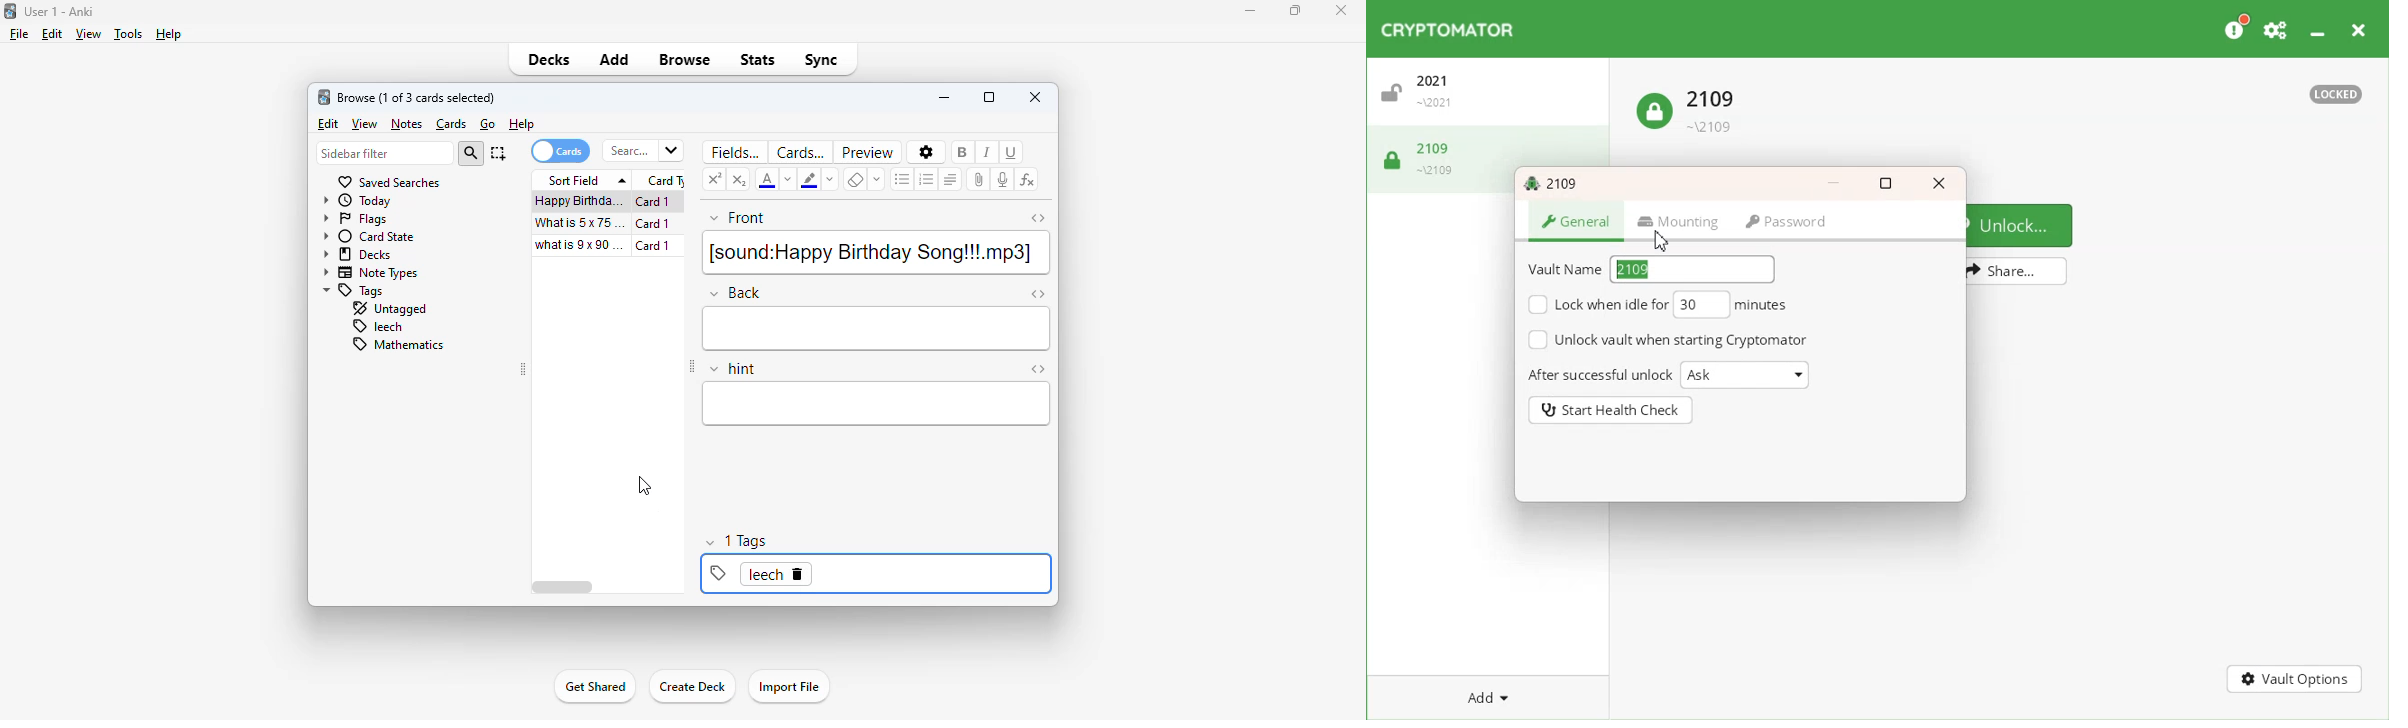 The width and height of the screenshot is (2408, 728). What do you see at coordinates (522, 124) in the screenshot?
I see `help` at bounding box center [522, 124].